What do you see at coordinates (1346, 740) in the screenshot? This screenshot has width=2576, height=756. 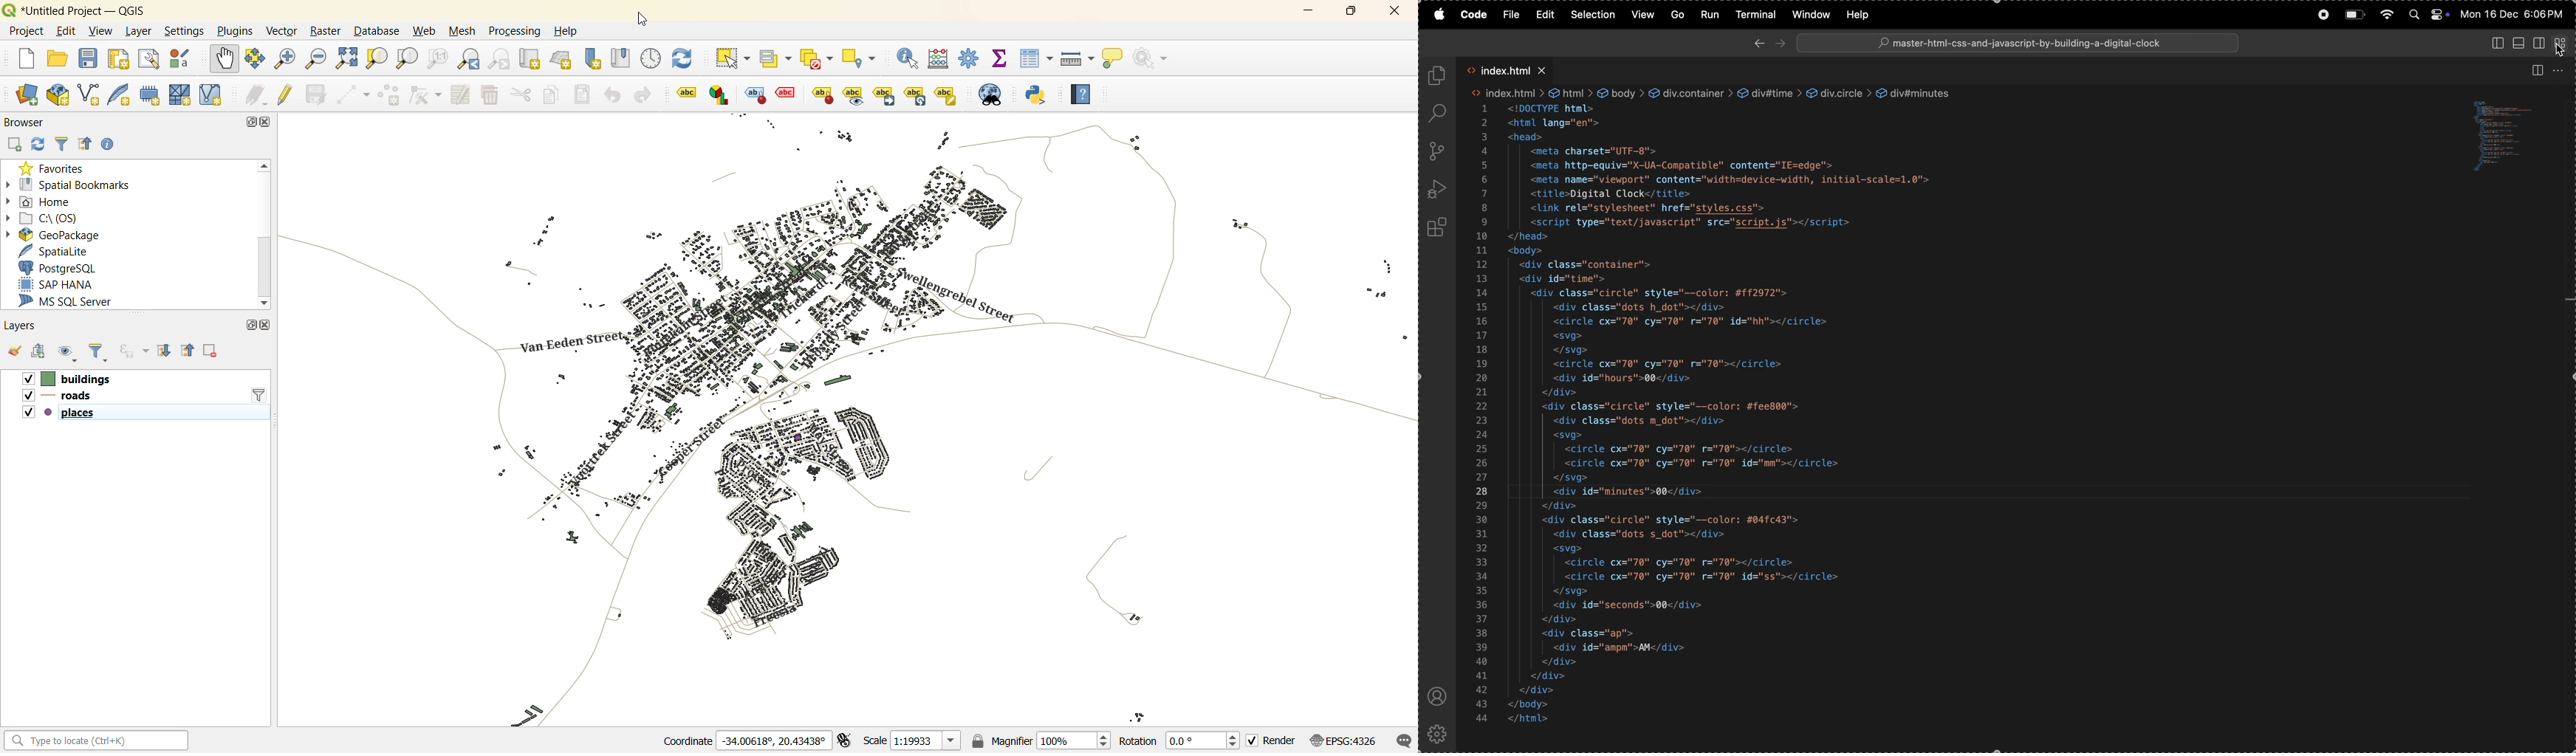 I see `crs` at bounding box center [1346, 740].